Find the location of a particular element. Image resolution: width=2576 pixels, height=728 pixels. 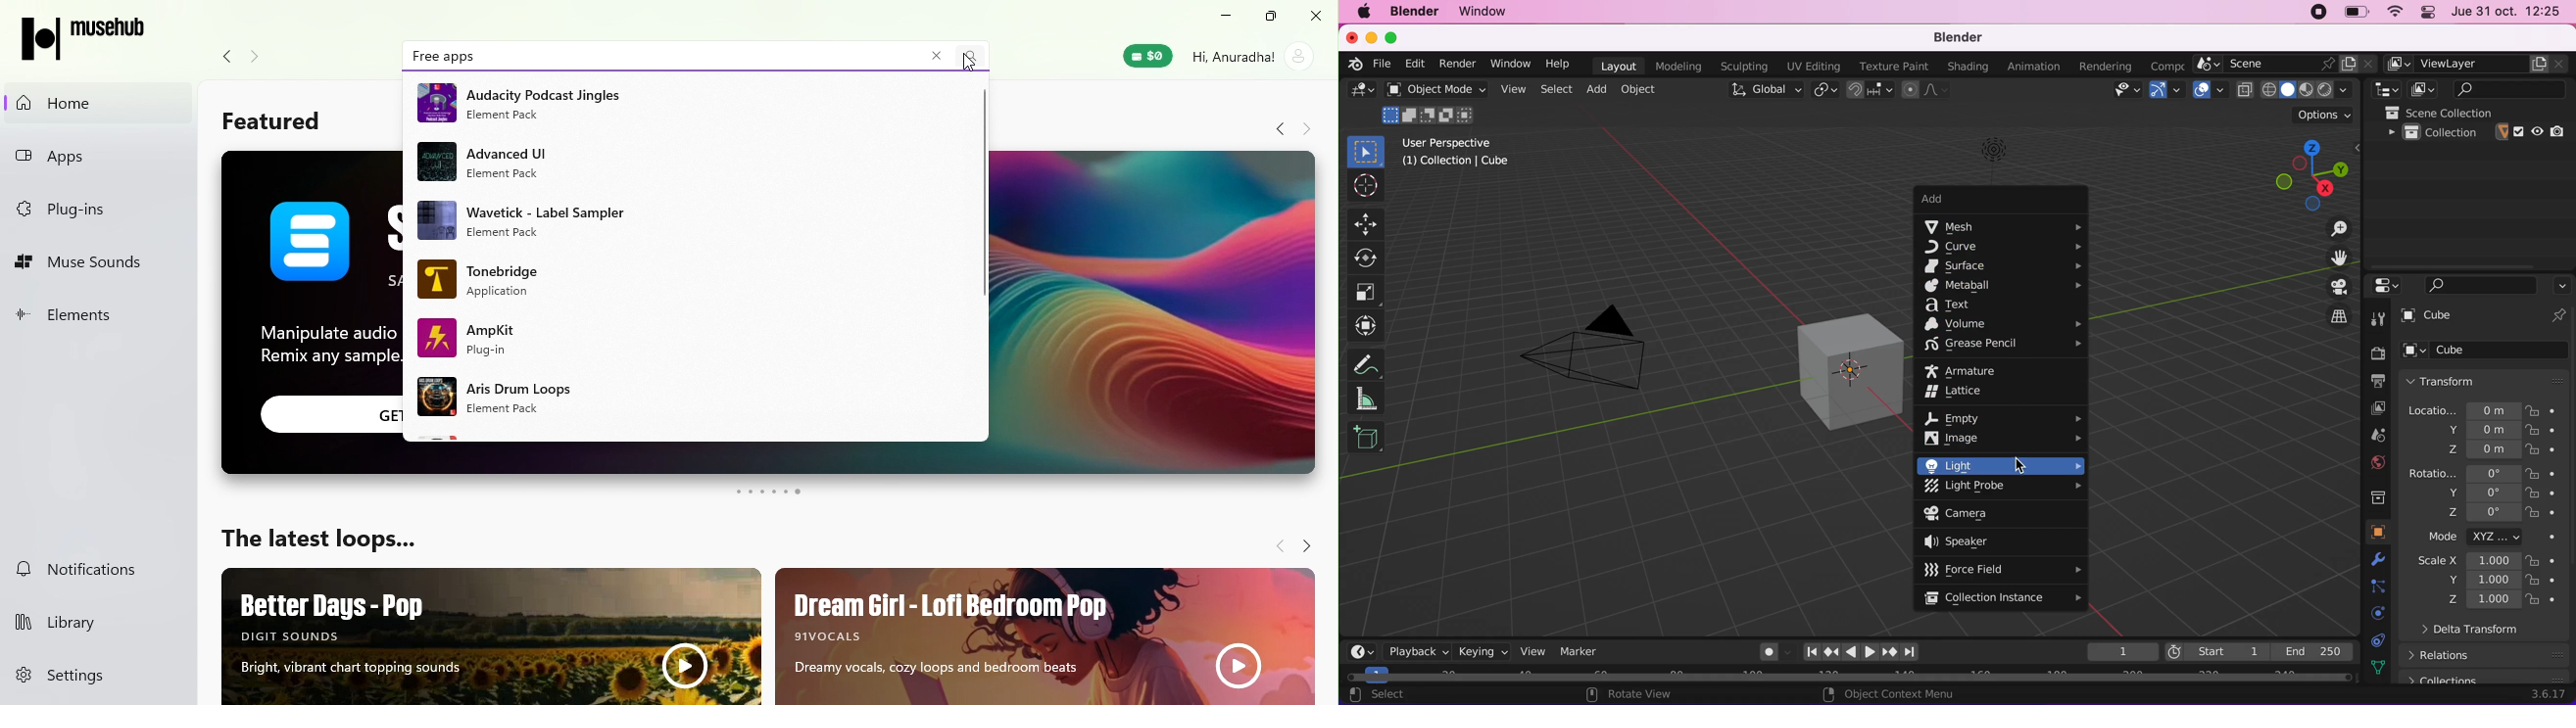

zoom in/out is located at coordinates (2328, 228).